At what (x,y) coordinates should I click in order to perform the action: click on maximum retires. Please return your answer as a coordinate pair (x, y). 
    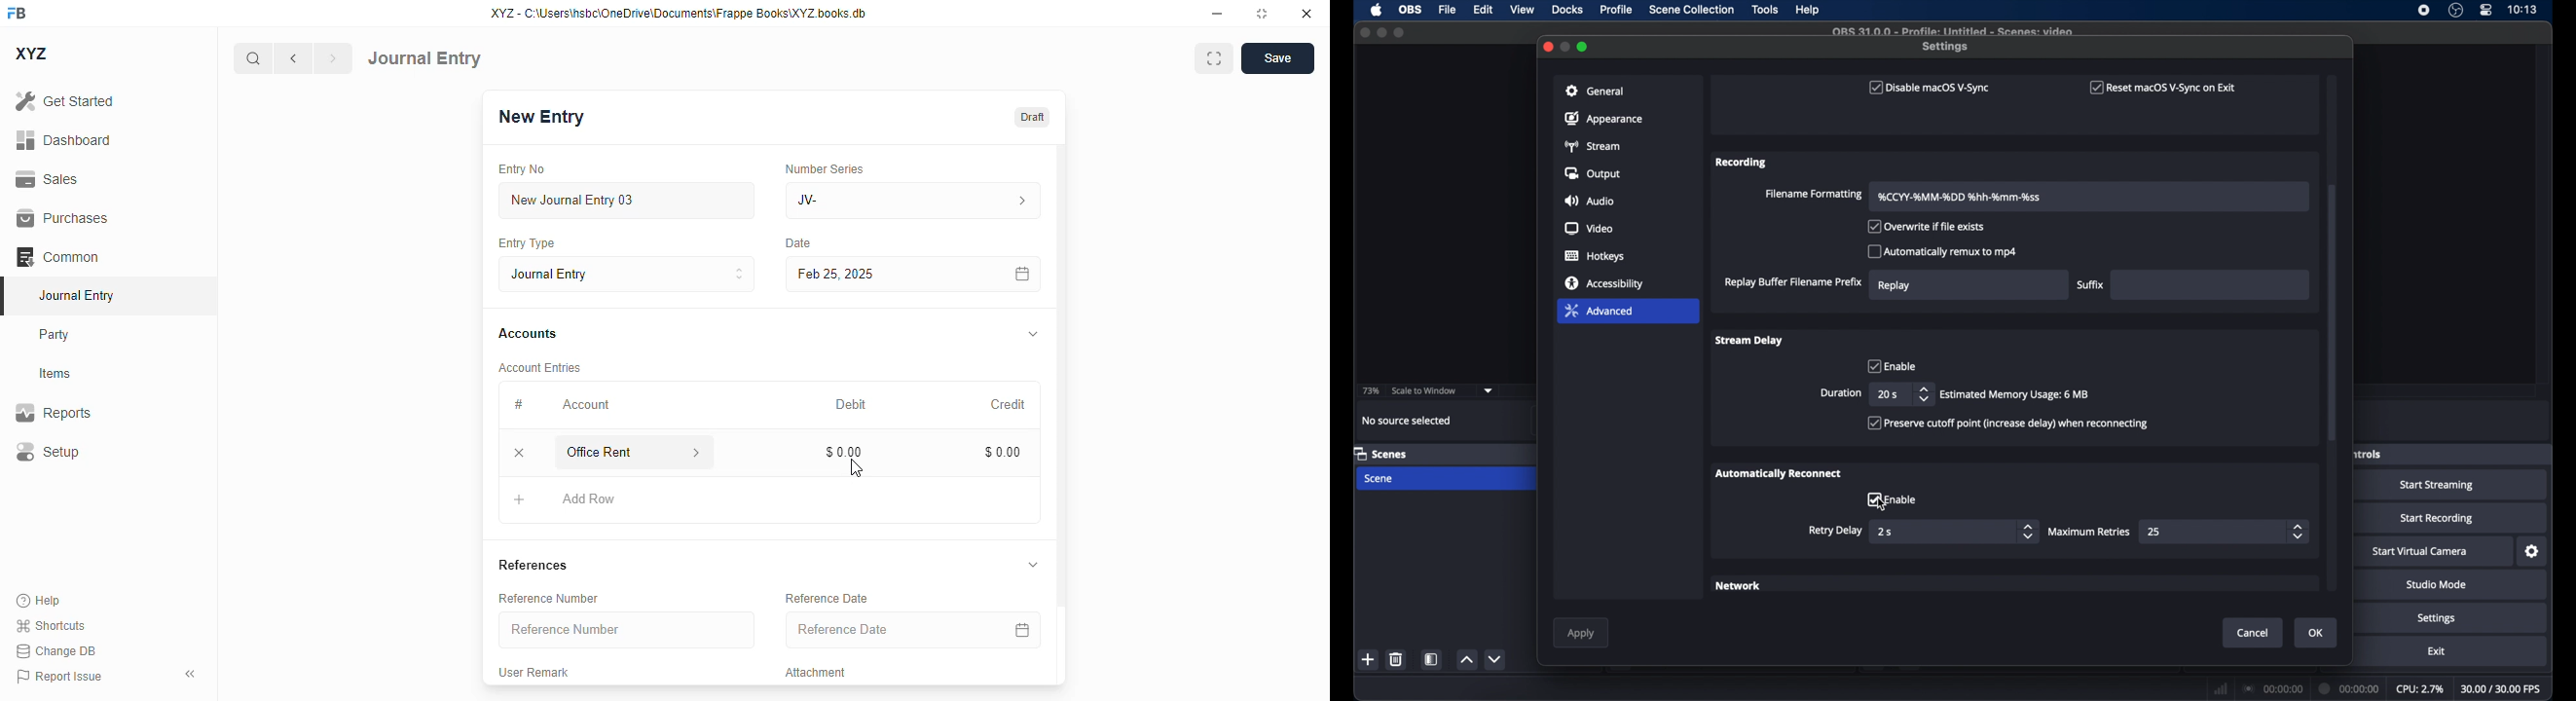
    Looking at the image, I should click on (2091, 532).